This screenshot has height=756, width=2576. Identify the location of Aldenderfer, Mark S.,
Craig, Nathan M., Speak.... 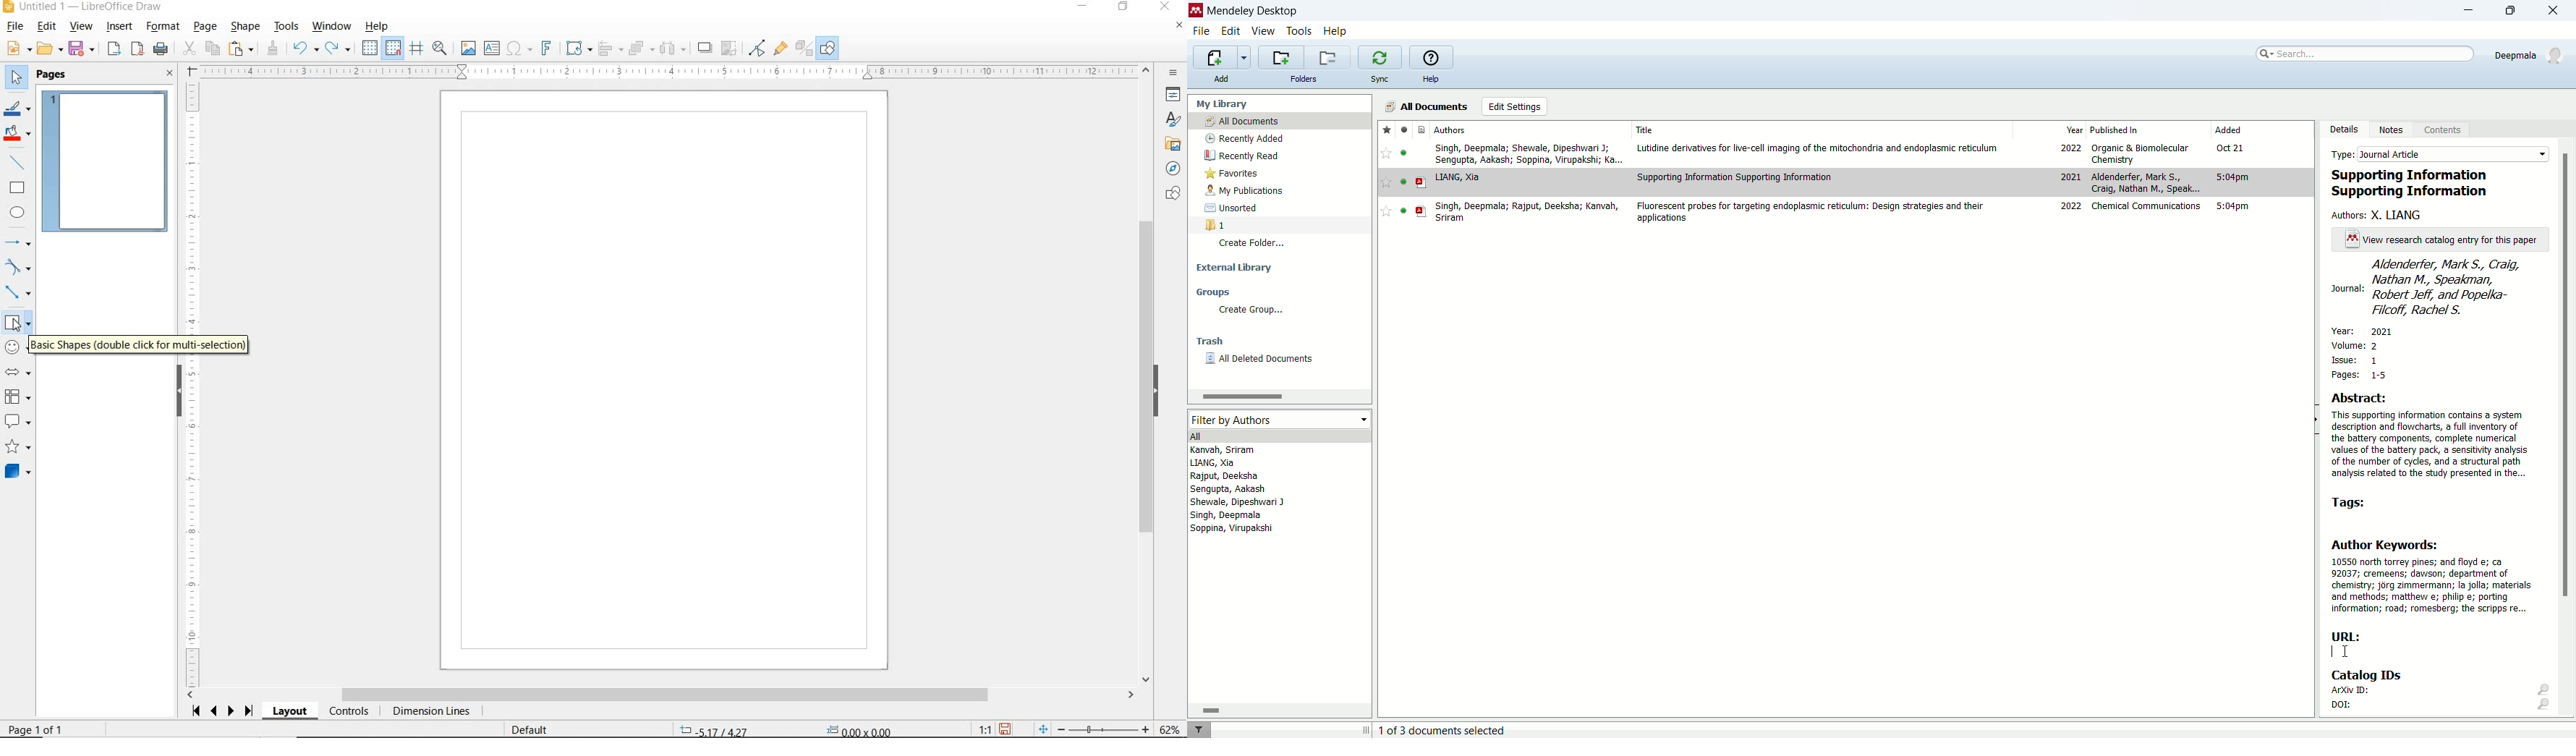
(2146, 182).